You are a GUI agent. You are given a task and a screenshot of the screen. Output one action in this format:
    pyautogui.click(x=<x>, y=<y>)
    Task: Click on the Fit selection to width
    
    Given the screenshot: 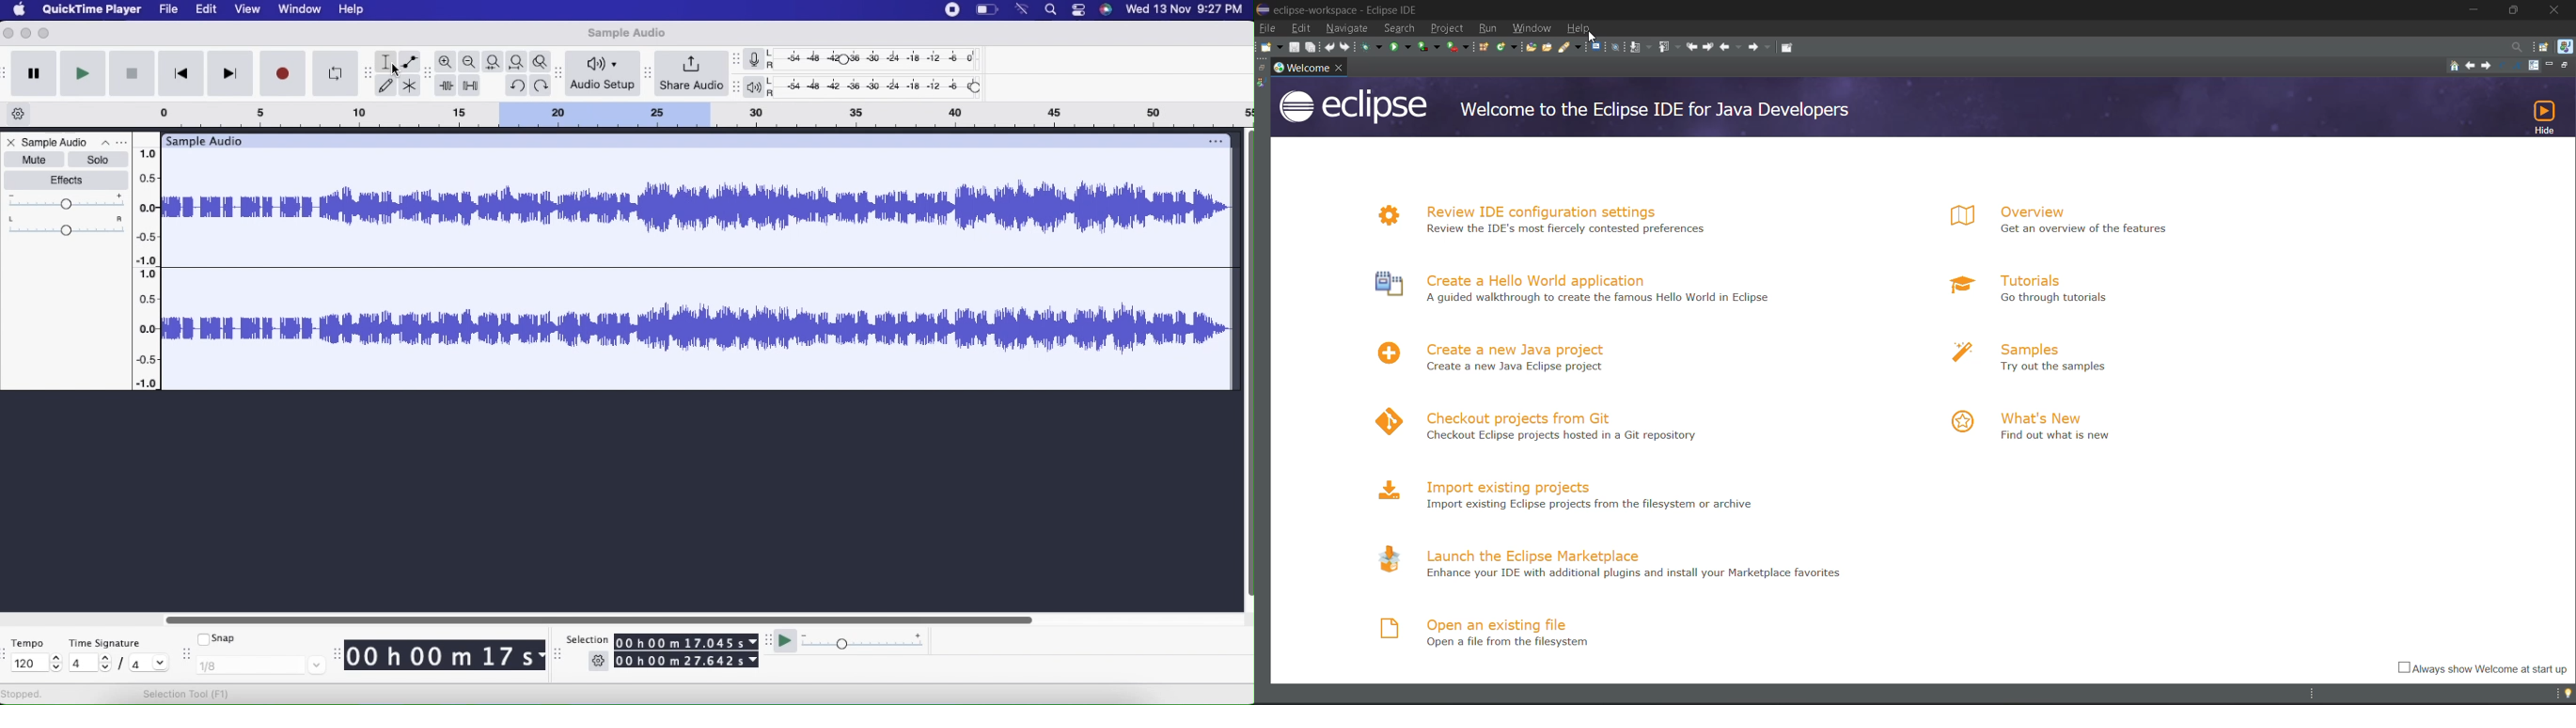 What is the action you would take?
    pyautogui.click(x=494, y=62)
    